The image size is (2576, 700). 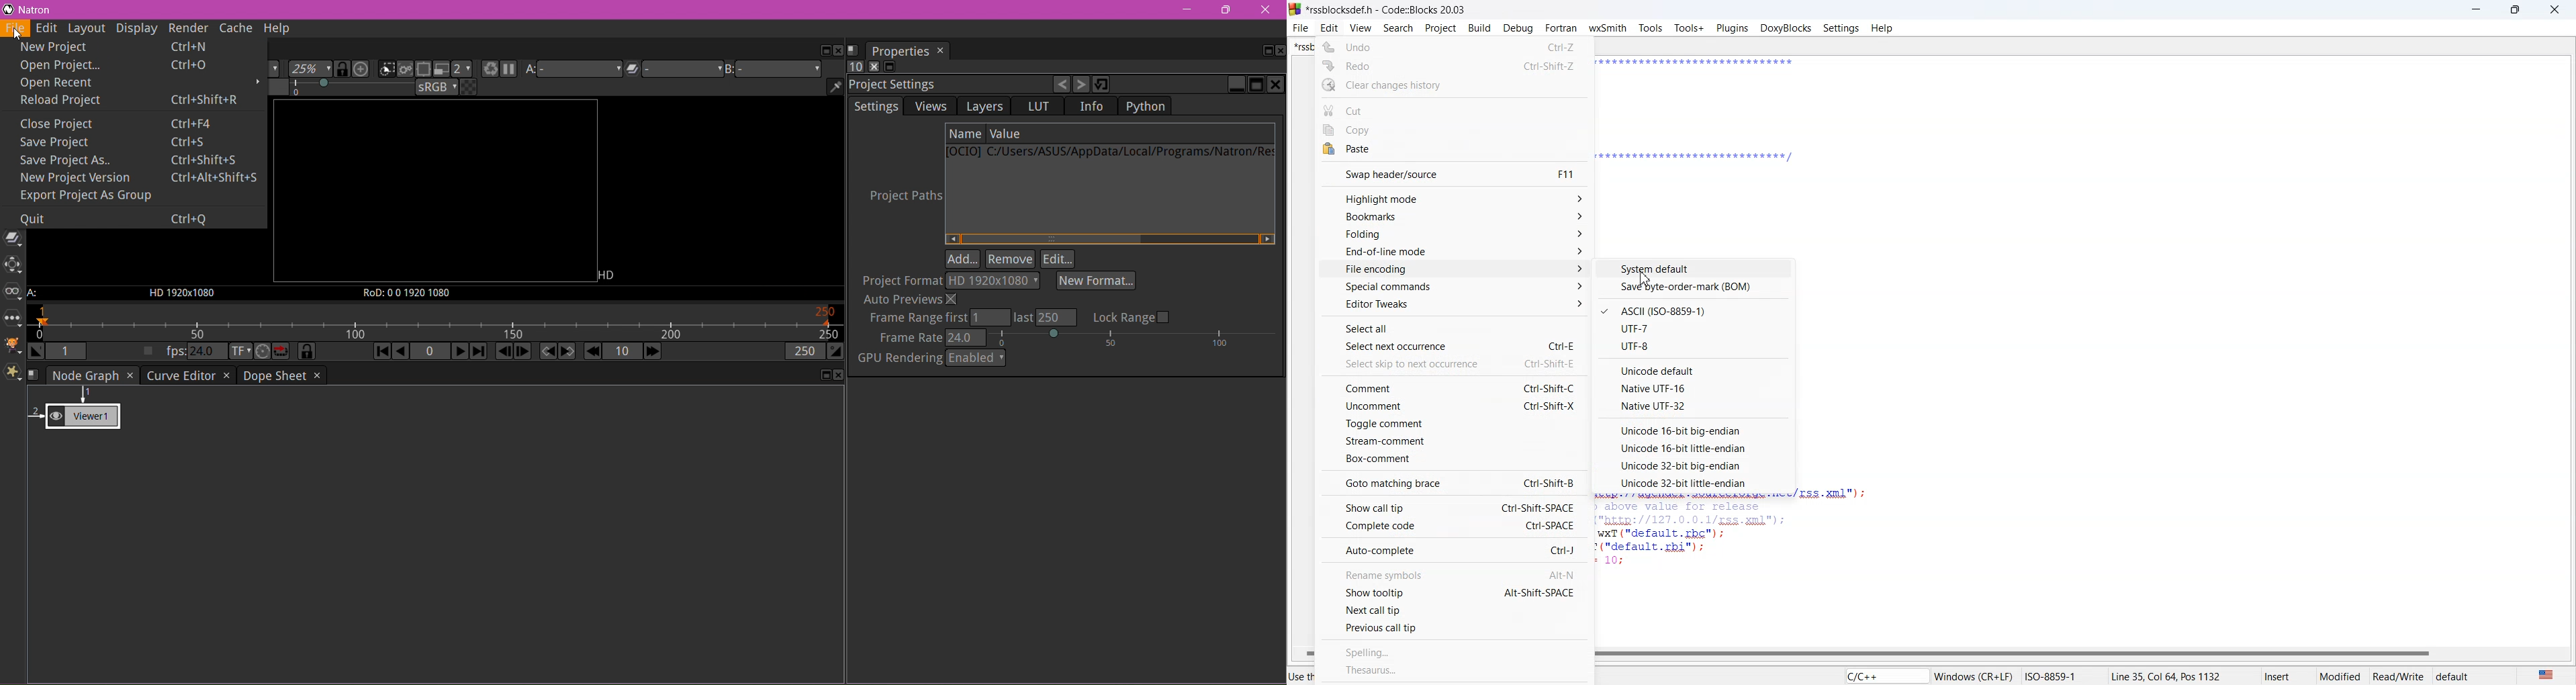 What do you see at coordinates (1651, 30) in the screenshot?
I see `tools` at bounding box center [1651, 30].